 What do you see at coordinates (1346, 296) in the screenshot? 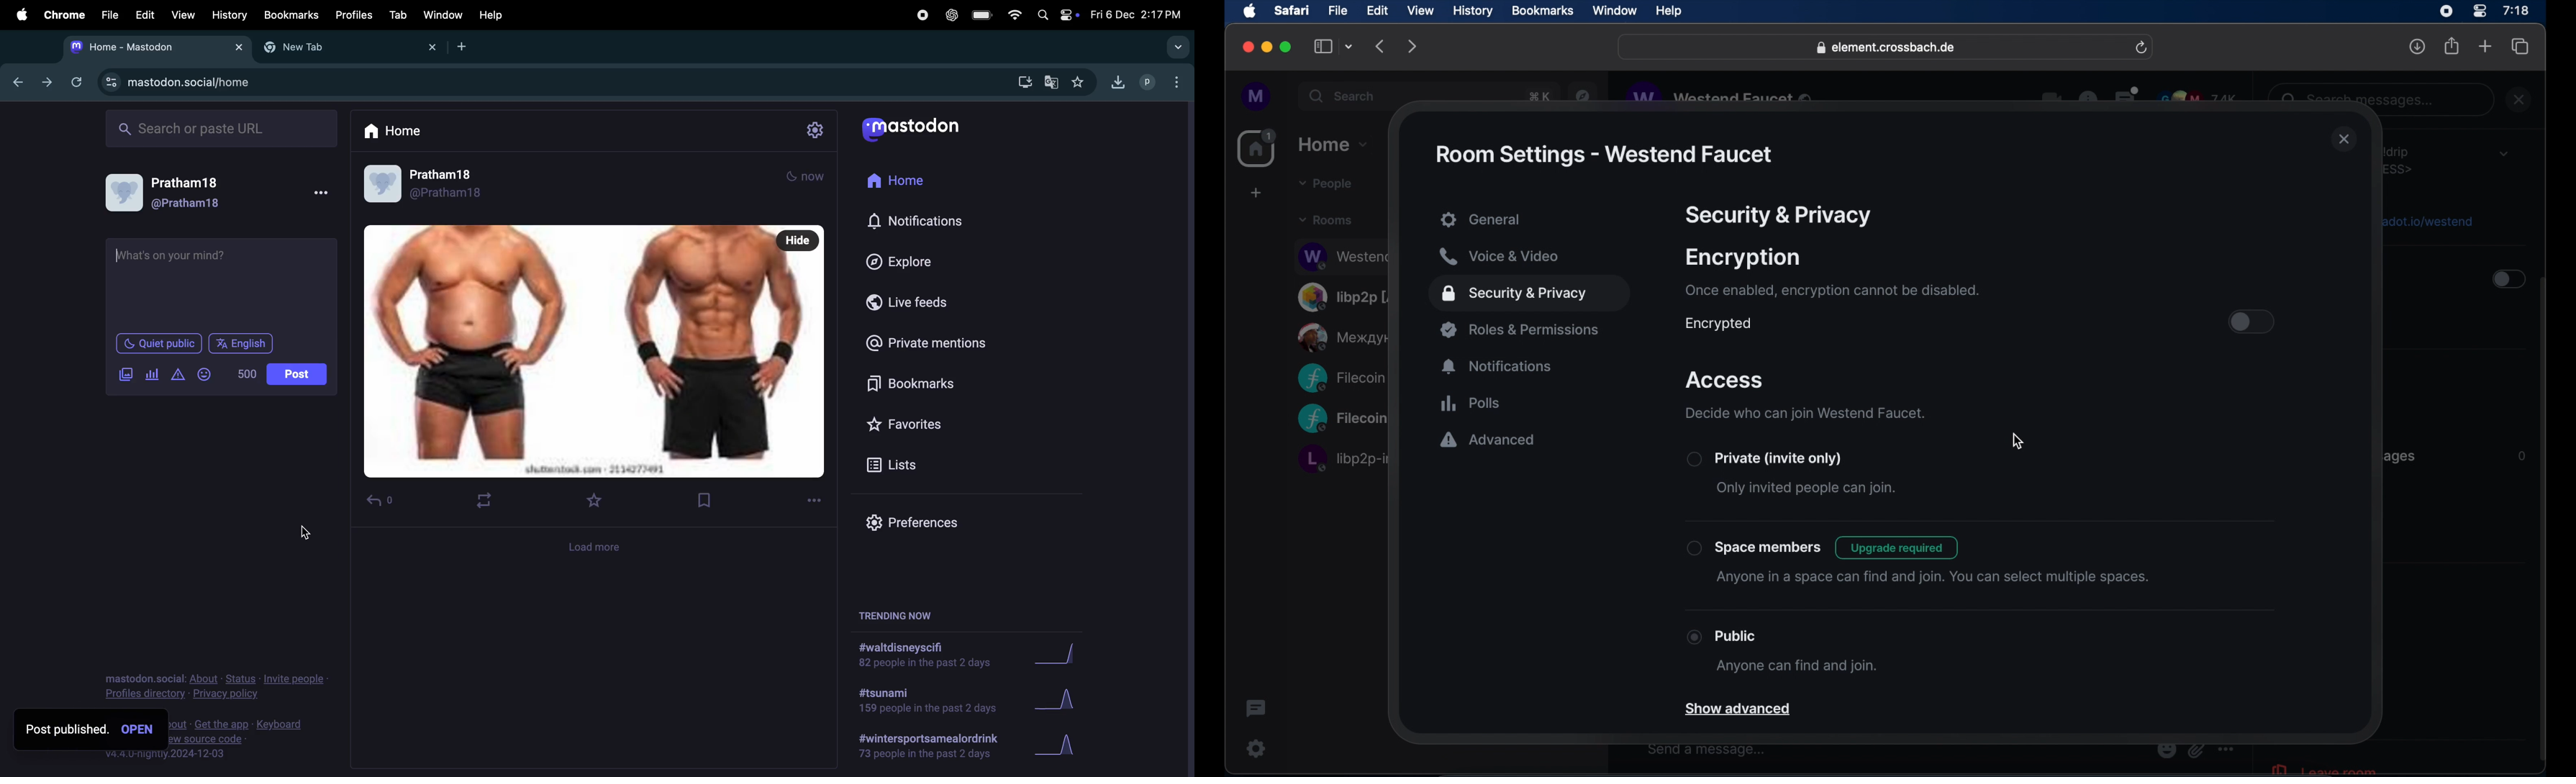
I see `obscure` at bounding box center [1346, 296].